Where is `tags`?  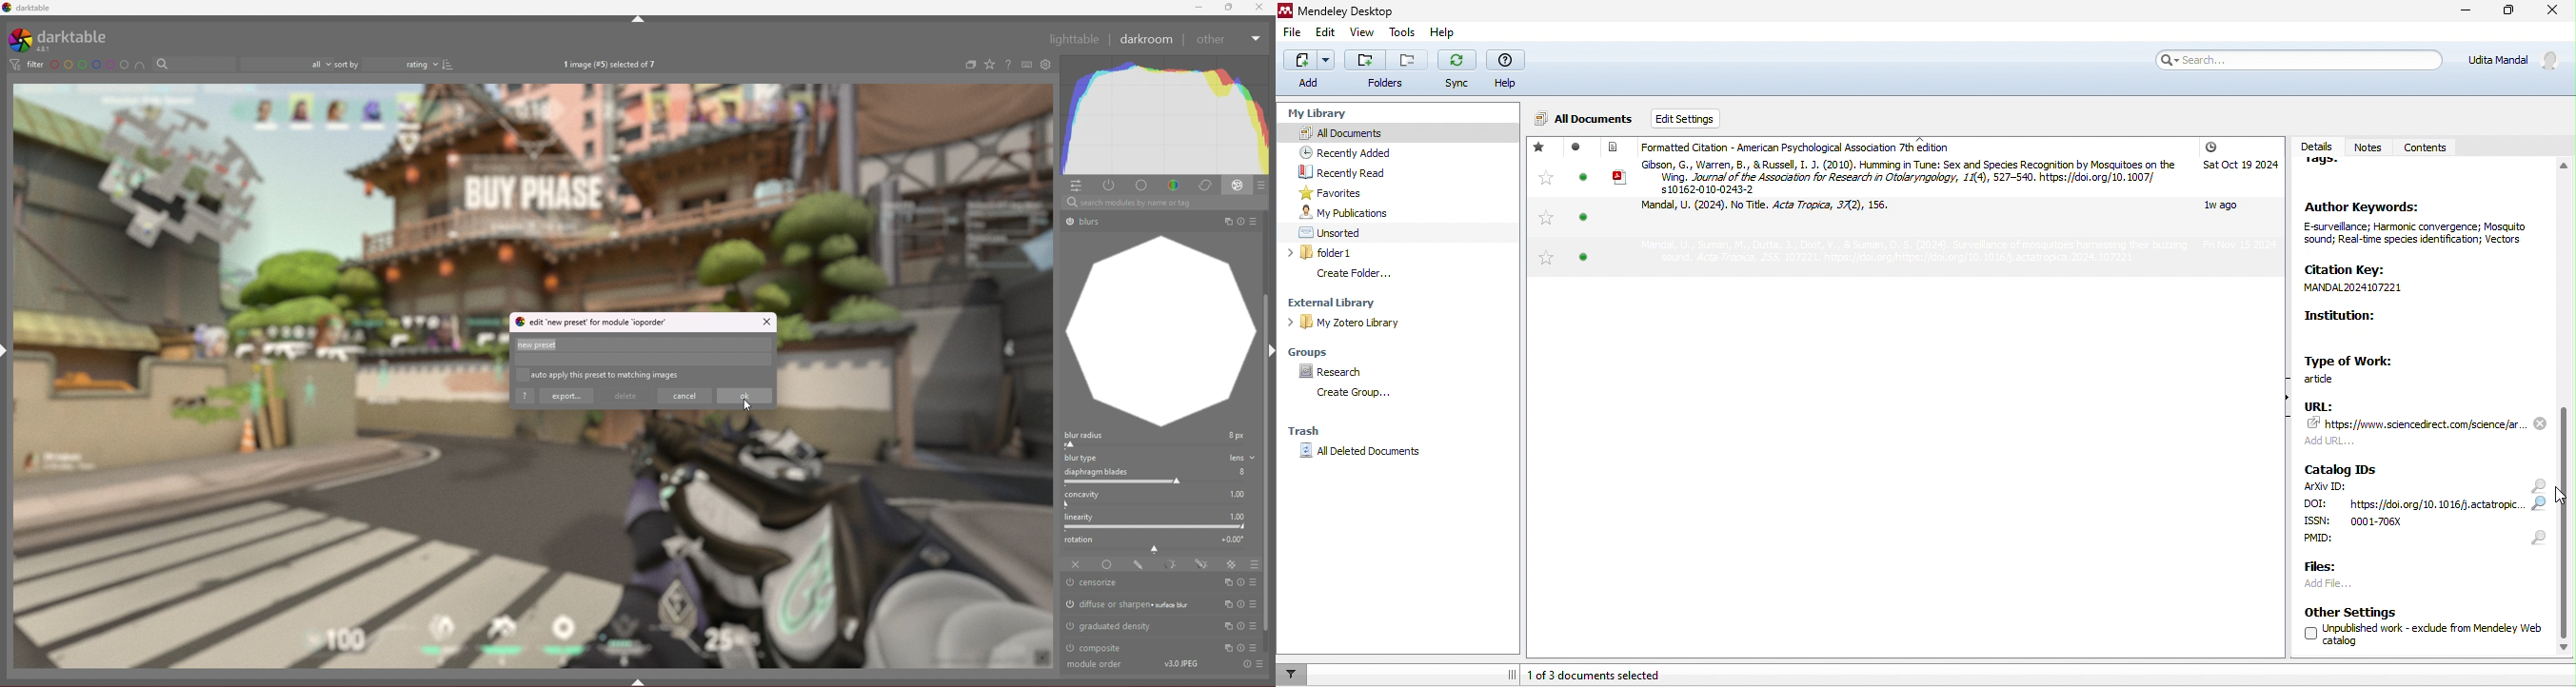 tags is located at coordinates (2329, 167).